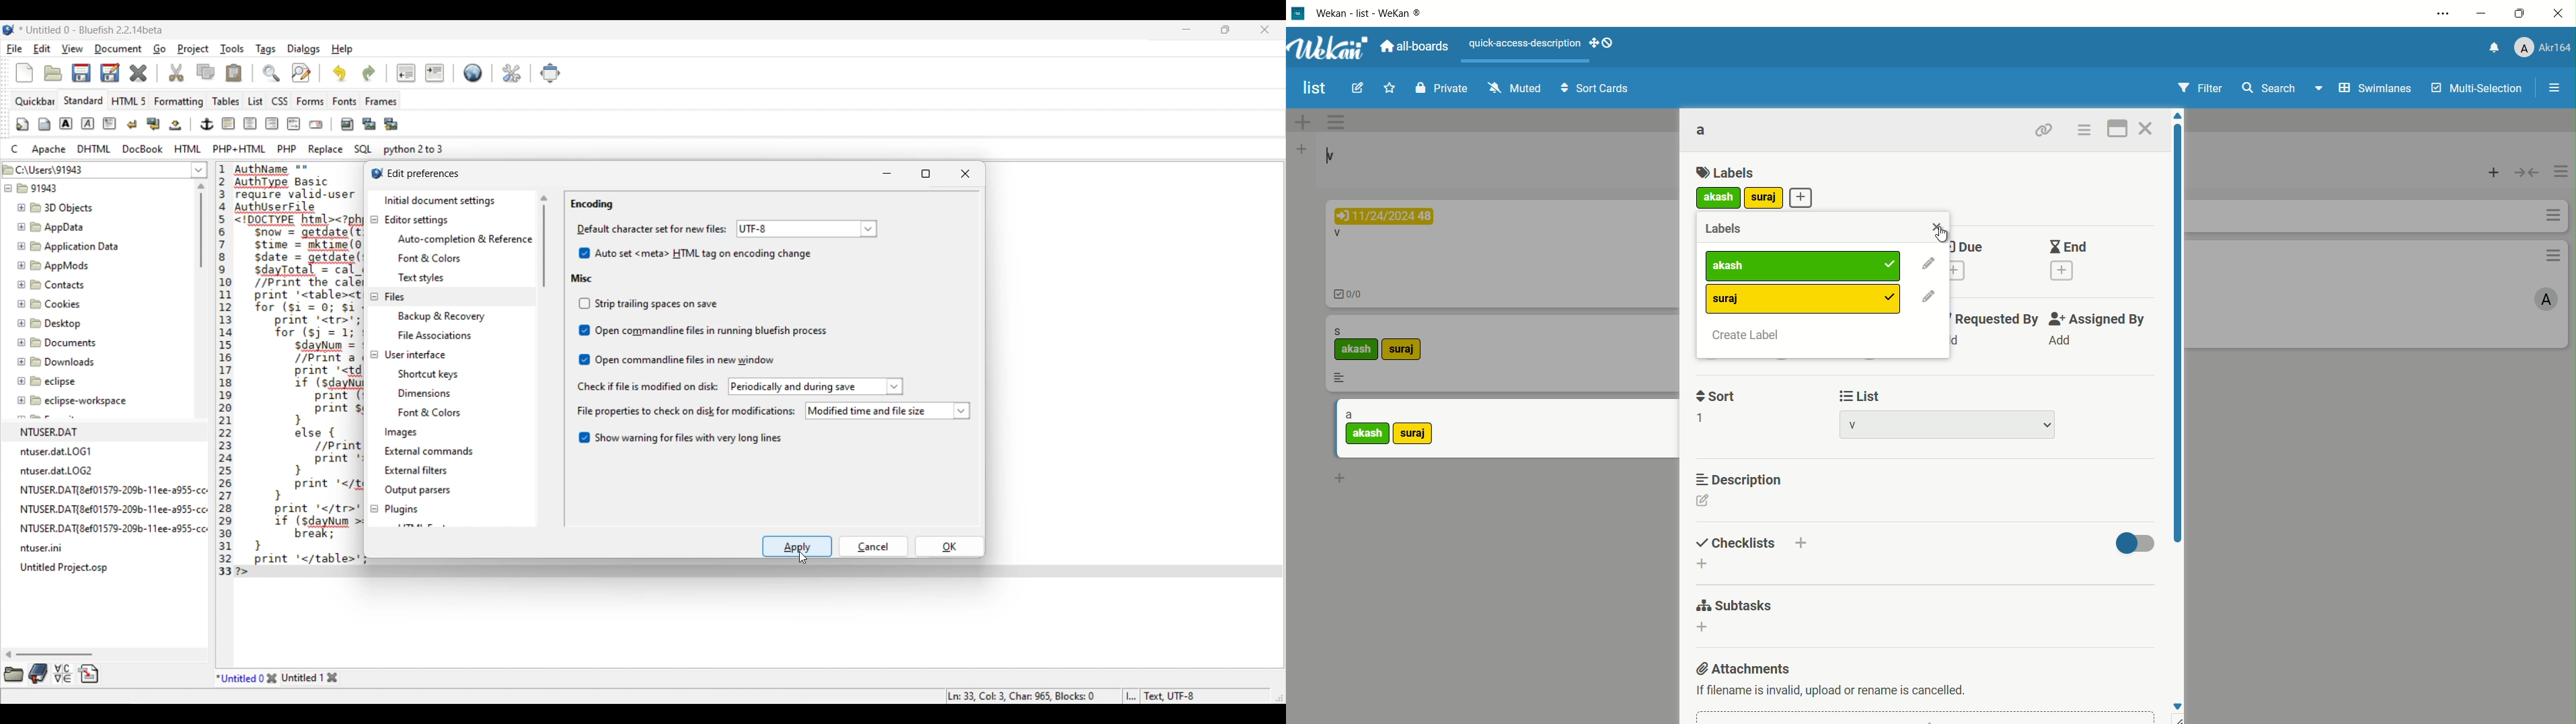 This screenshot has height=728, width=2576. Describe the element at coordinates (199, 170) in the screenshot. I see `List of folder location` at that location.